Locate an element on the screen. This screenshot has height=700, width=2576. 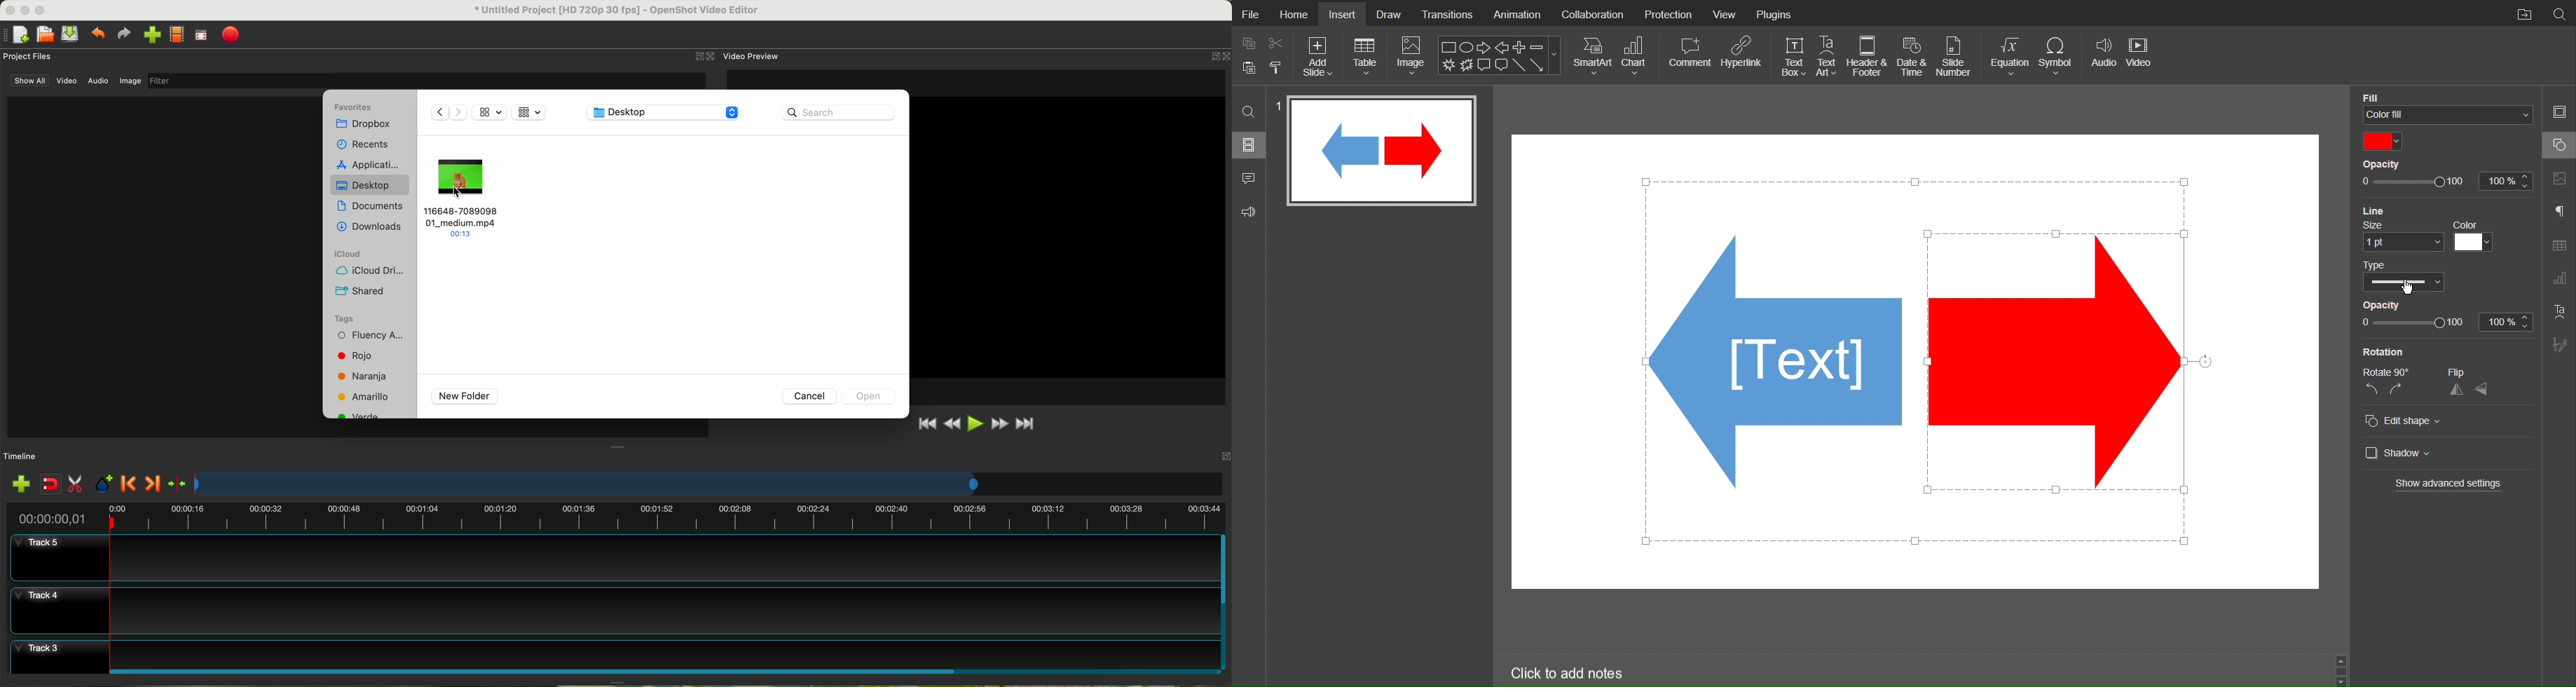
rewind is located at coordinates (953, 424).